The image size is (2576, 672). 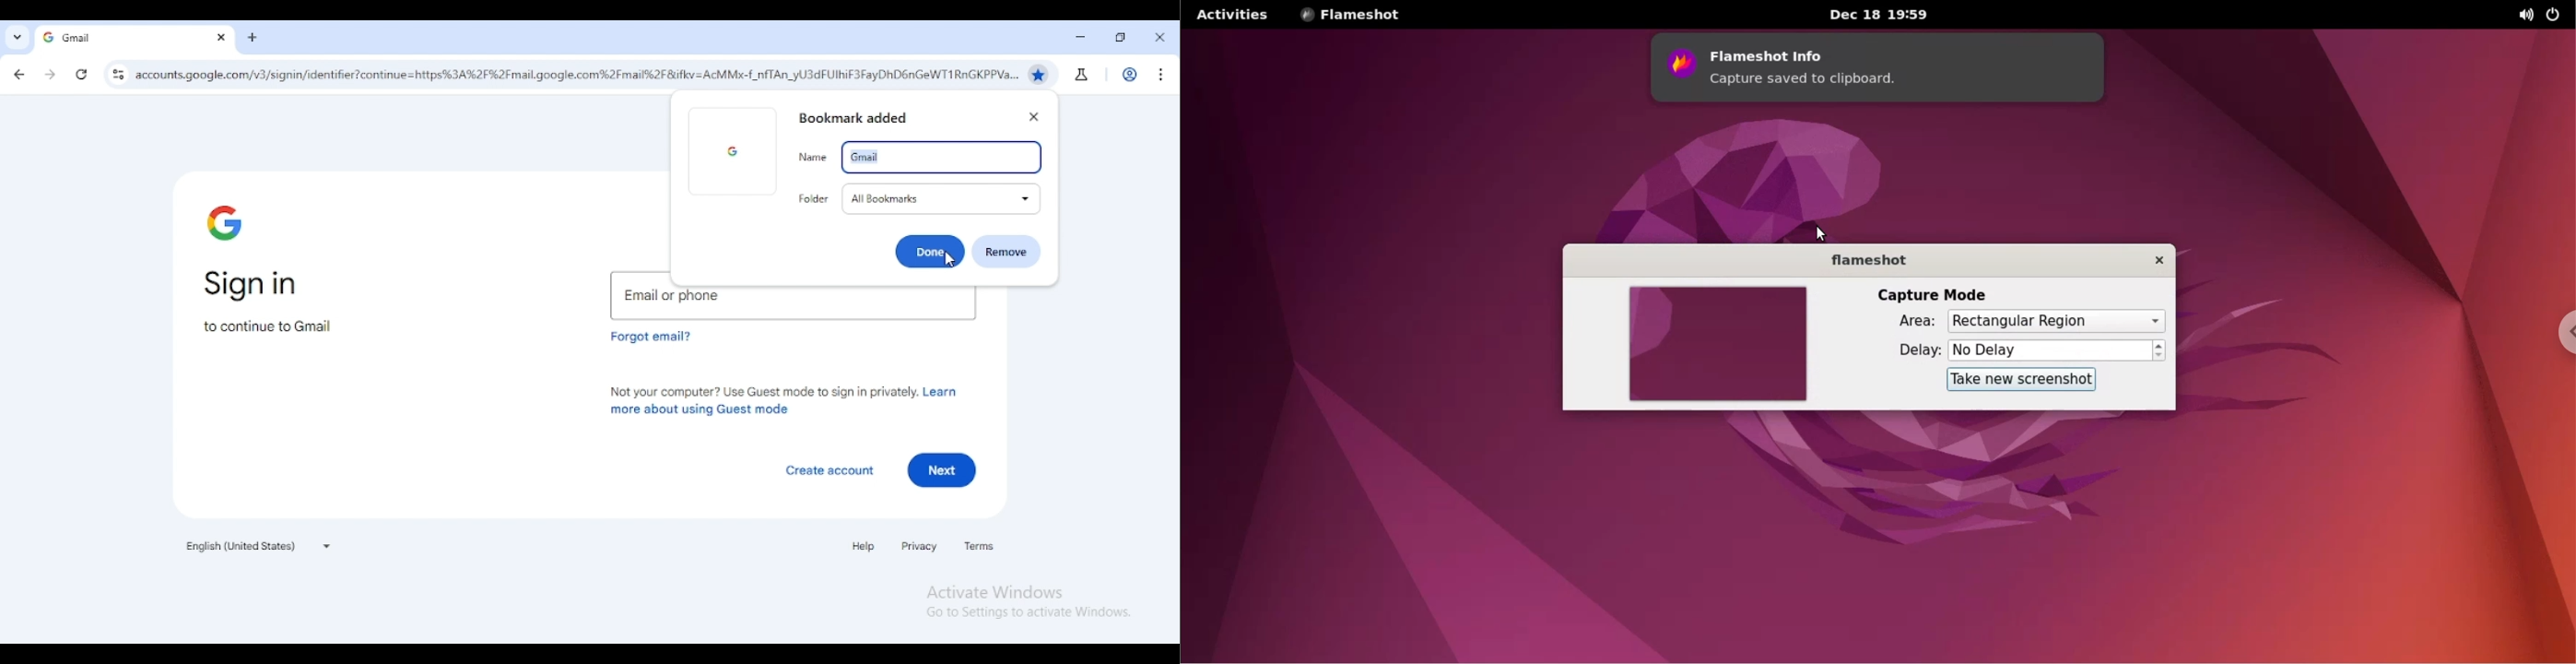 What do you see at coordinates (943, 470) in the screenshot?
I see `next` at bounding box center [943, 470].